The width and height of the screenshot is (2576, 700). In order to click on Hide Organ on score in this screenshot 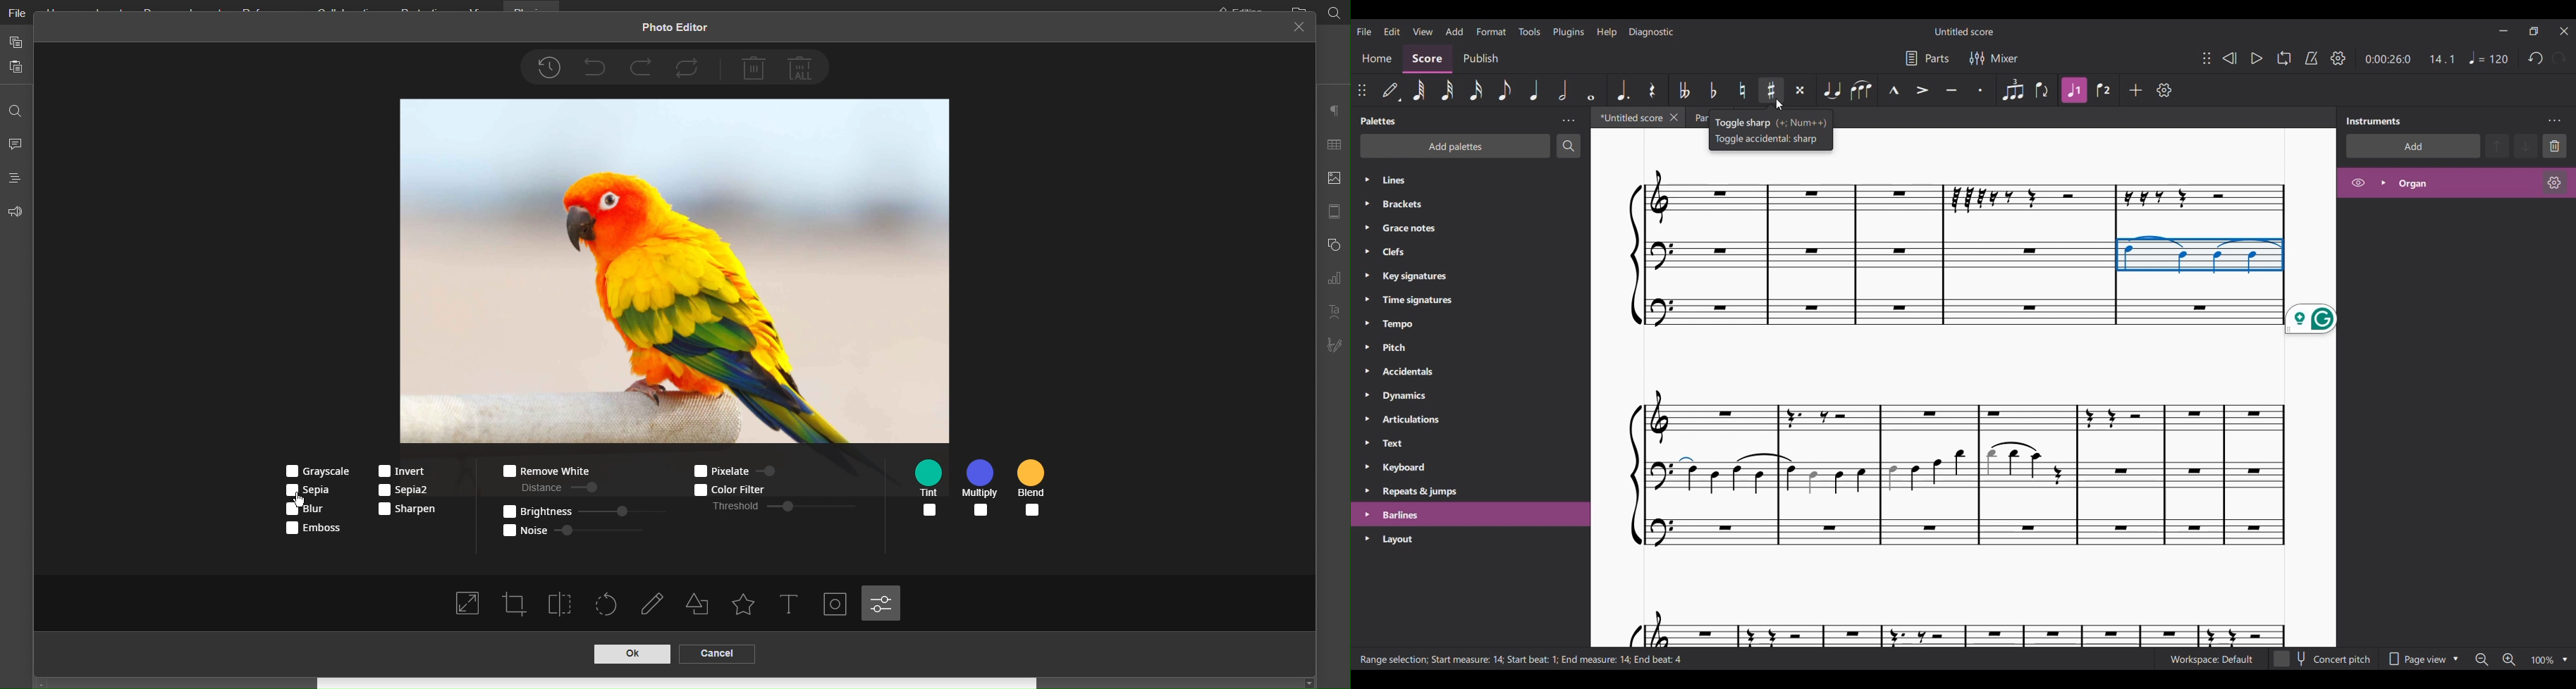, I will do `click(2358, 182)`.